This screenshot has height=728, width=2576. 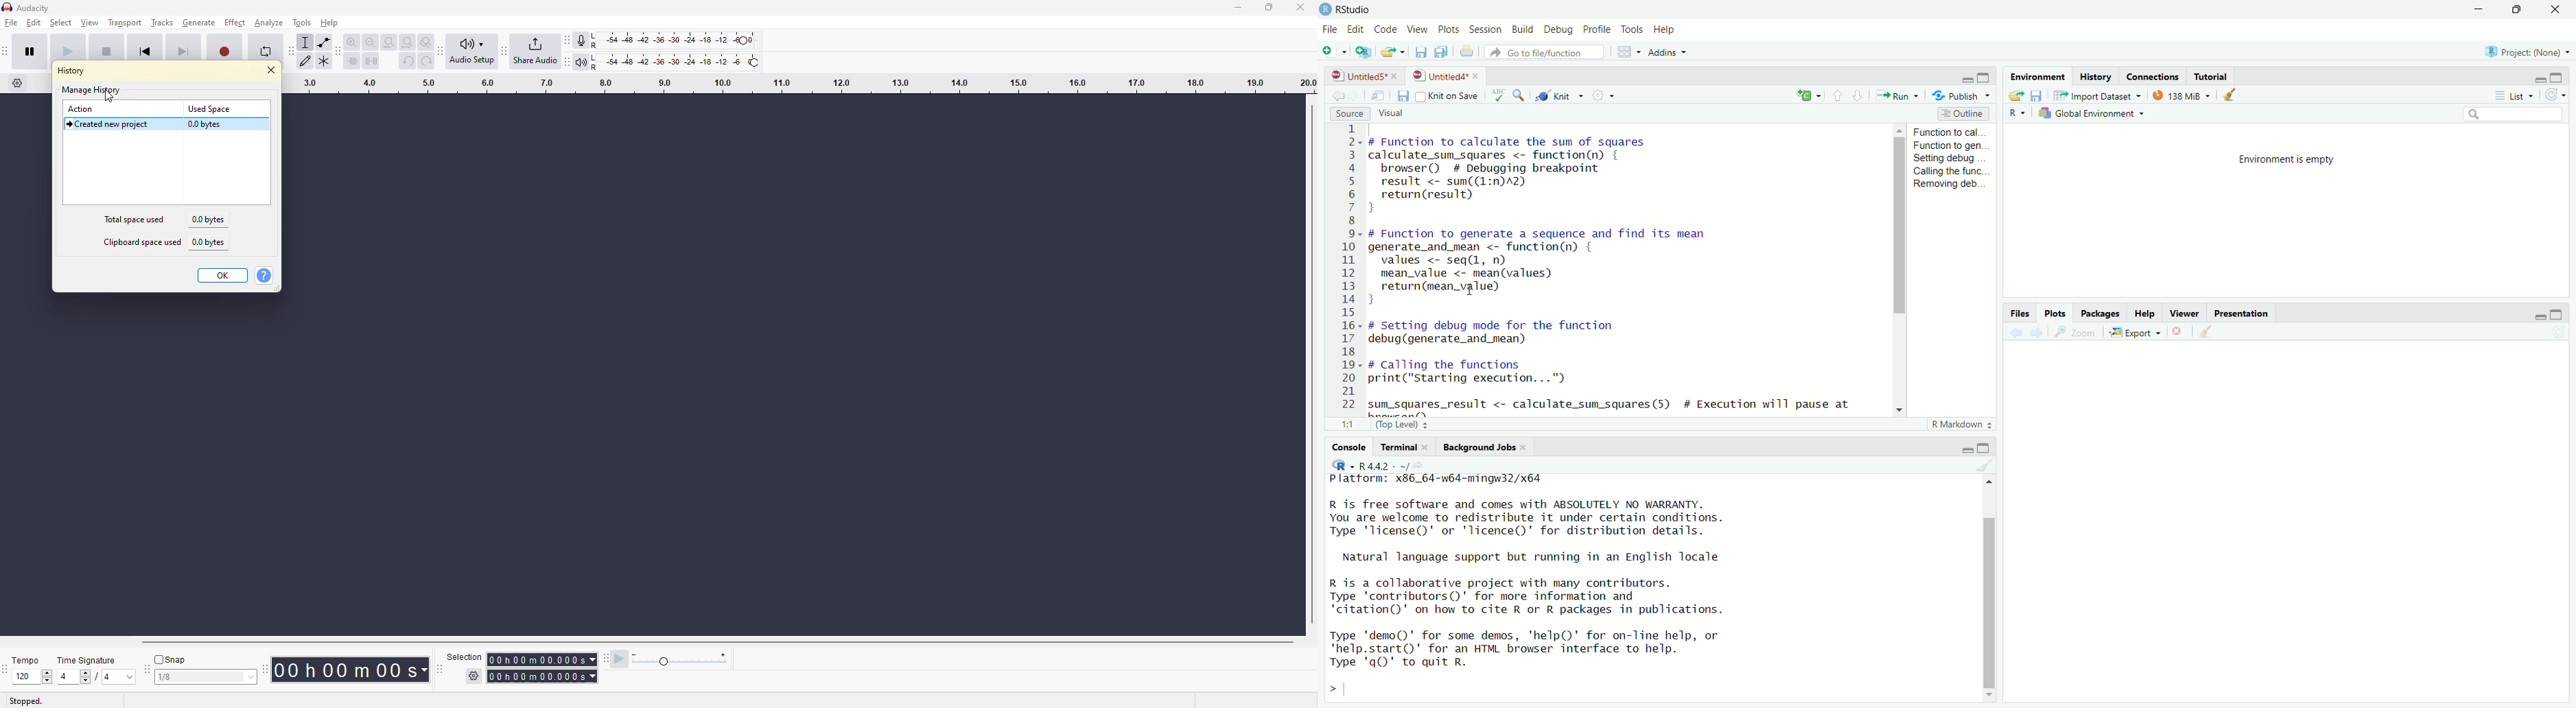 What do you see at coordinates (1565, 267) in the screenshot?
I see `code of function to generate a sequence and find its mean` at bounding box center [1565, 267].